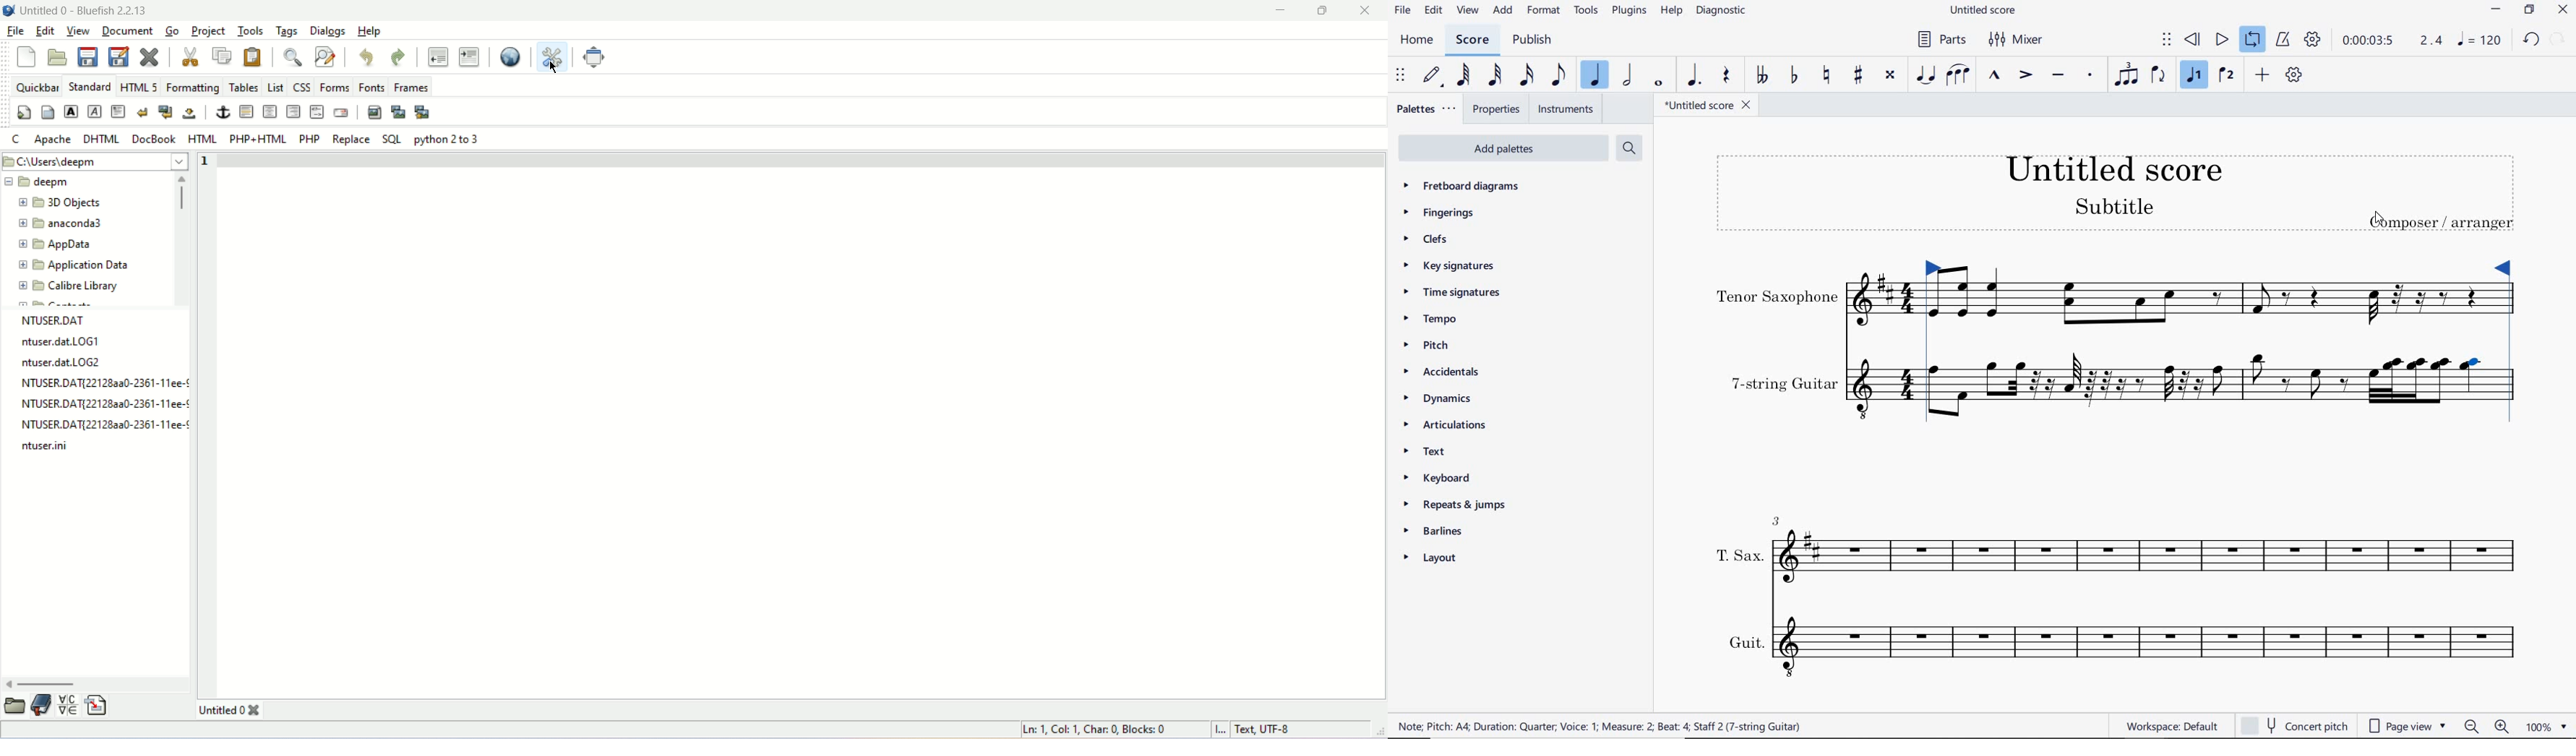 The width and height of the screenshot is (2576, 756). What do you see at coordinates (2228, 76) in the screenshot?
I see `VOICE 2` at bounding box center [2228, 76].